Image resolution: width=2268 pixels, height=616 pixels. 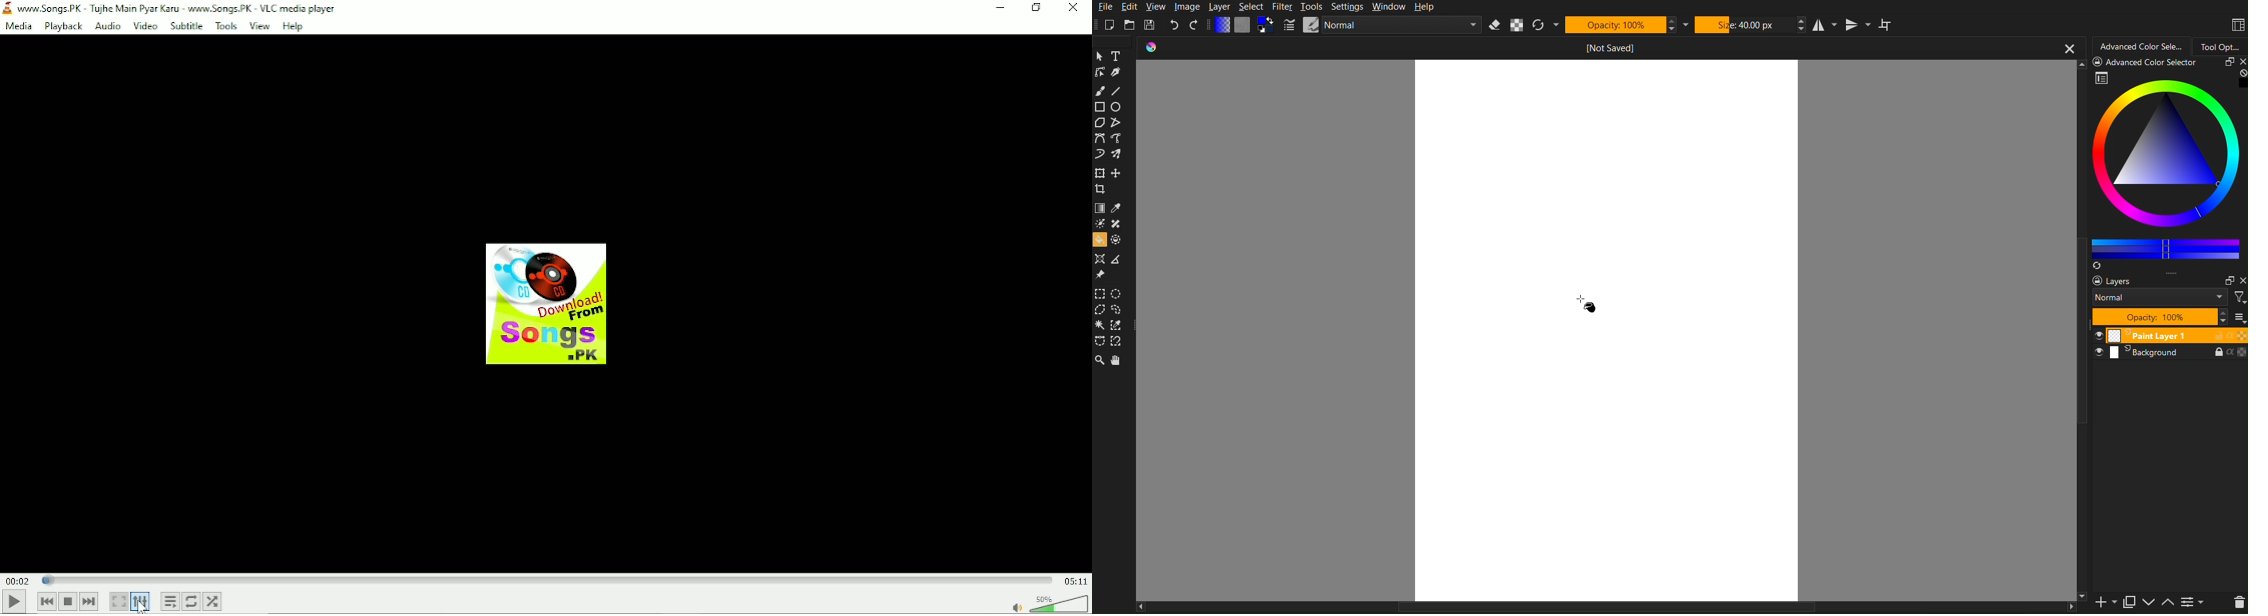 What do you see at coordinates (547, 579) in the screenshot?
I see `Play duration` at bounding box center [547, 579].